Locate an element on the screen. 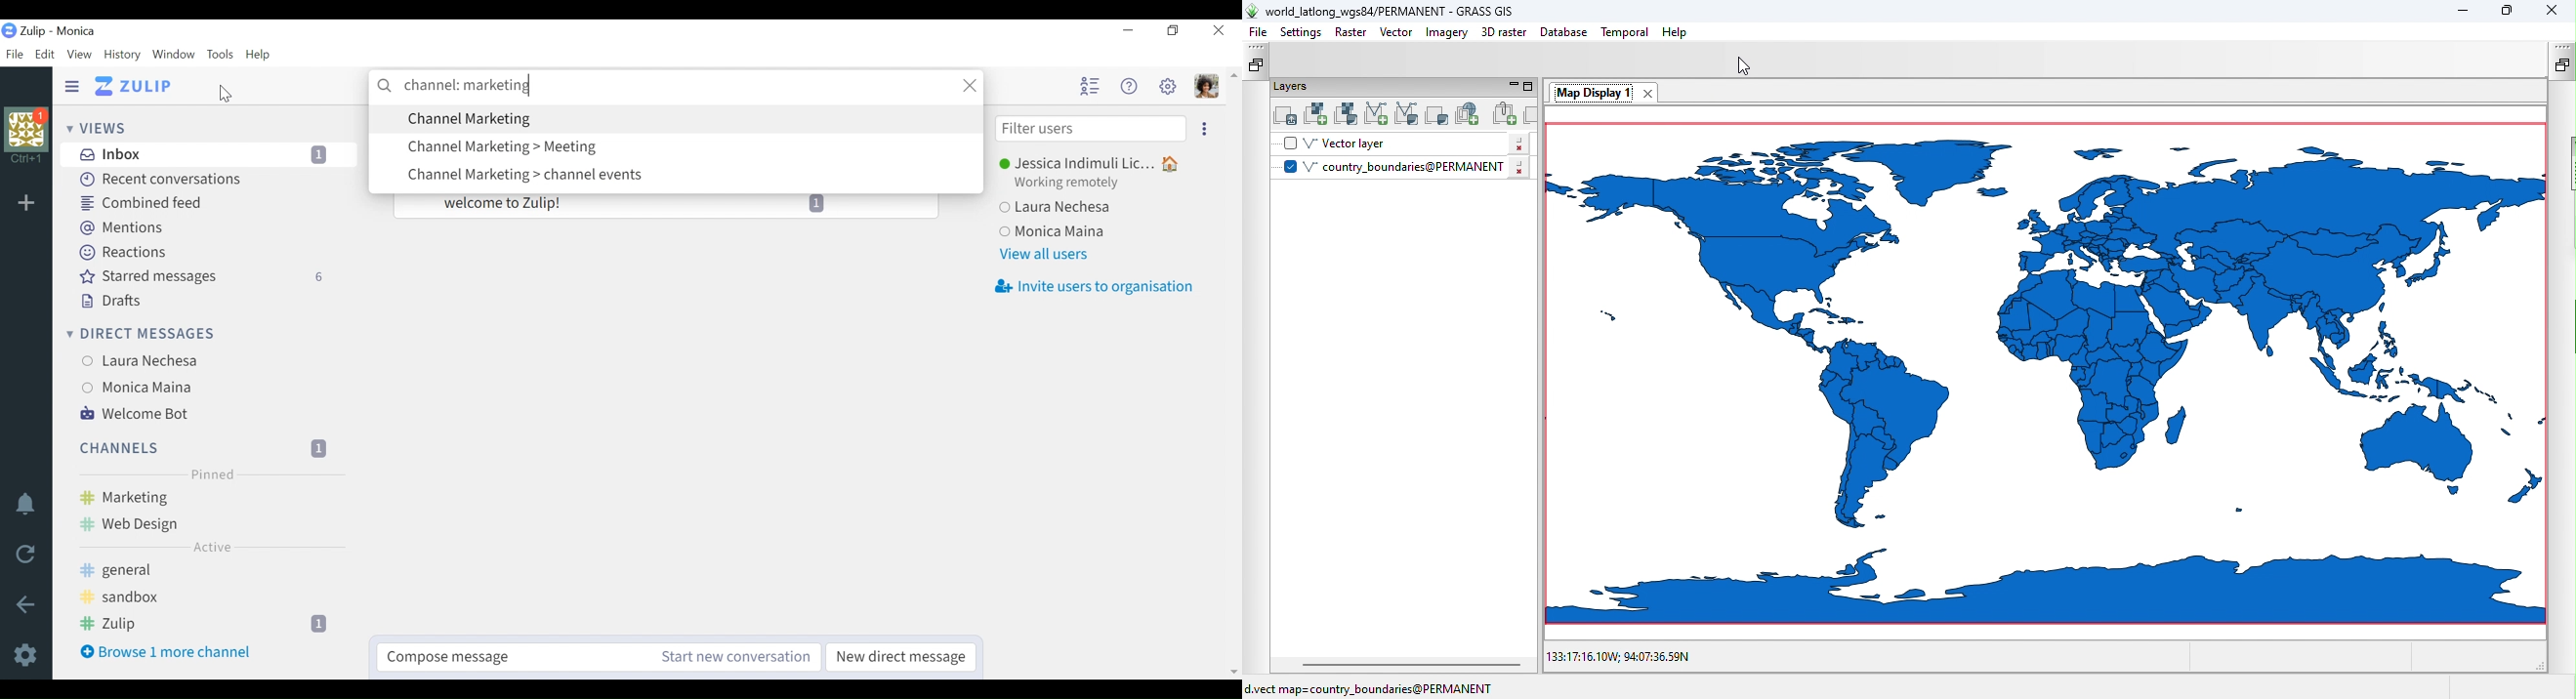  welcome to Zulip! is located at coordinates (615, 206).